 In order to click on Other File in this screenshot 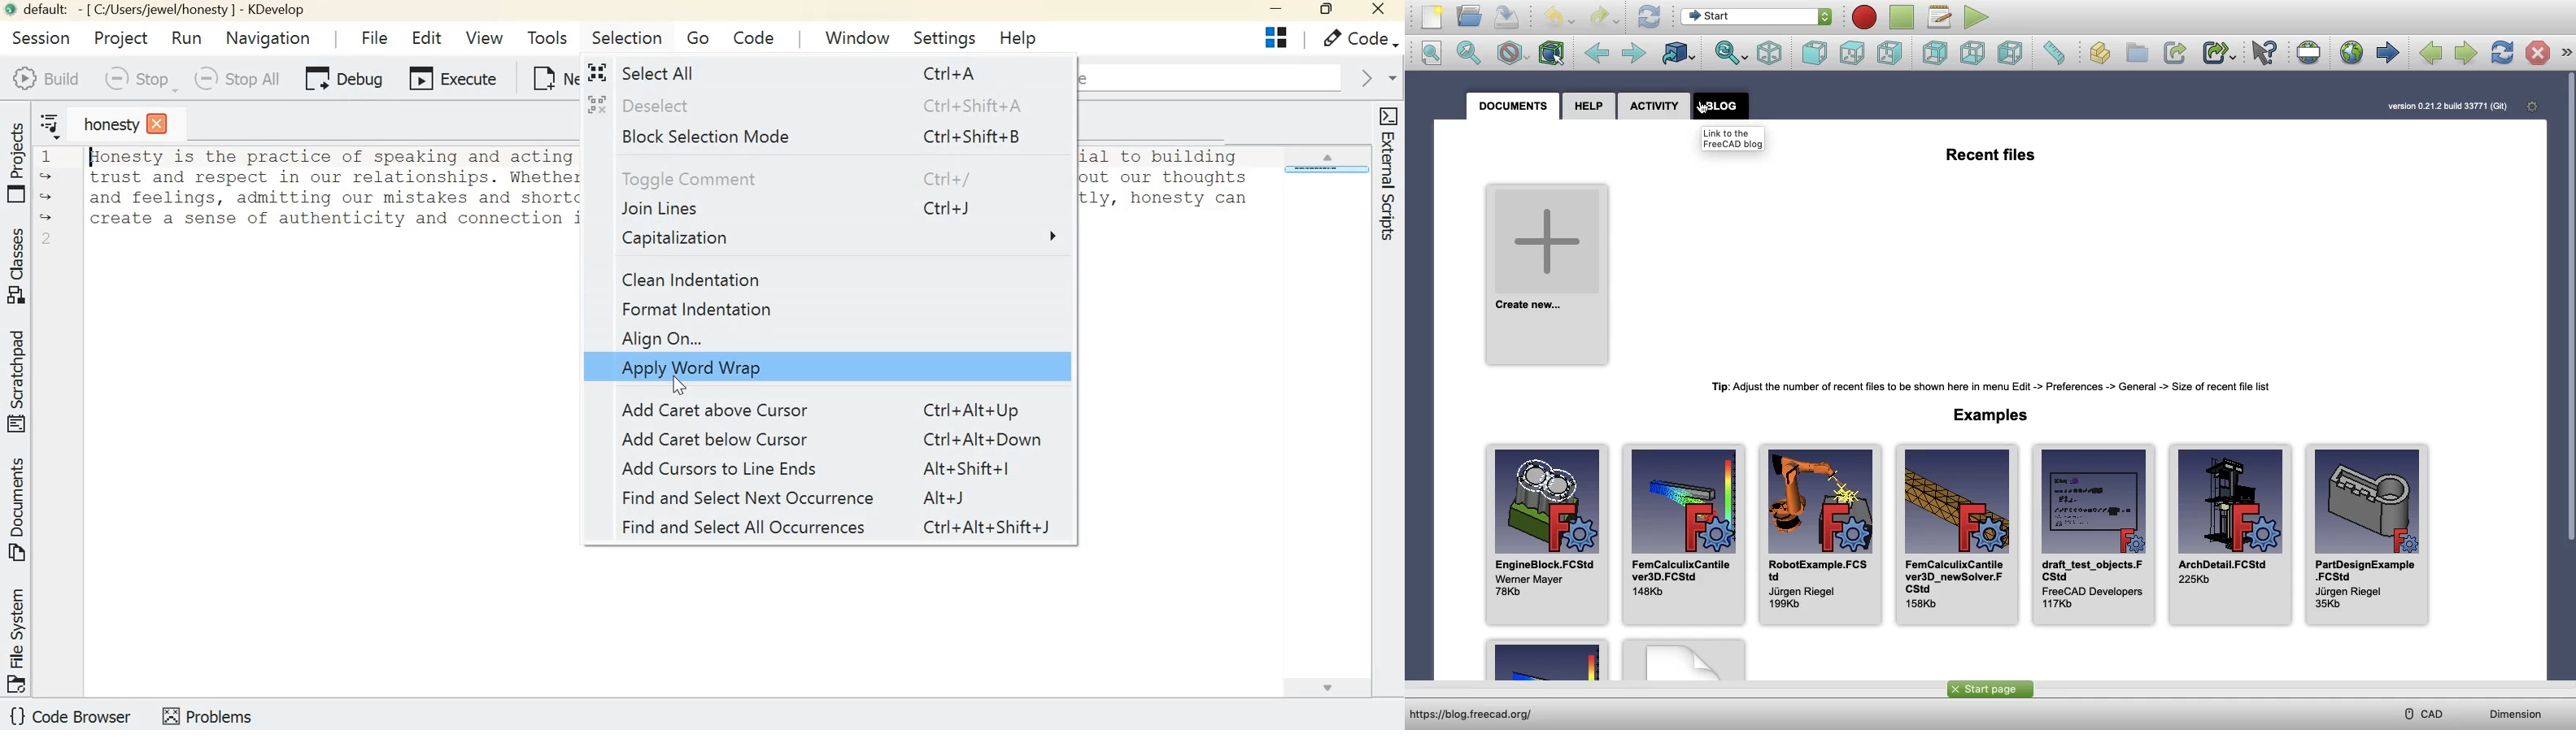, I will do `click(1545, 657)`.